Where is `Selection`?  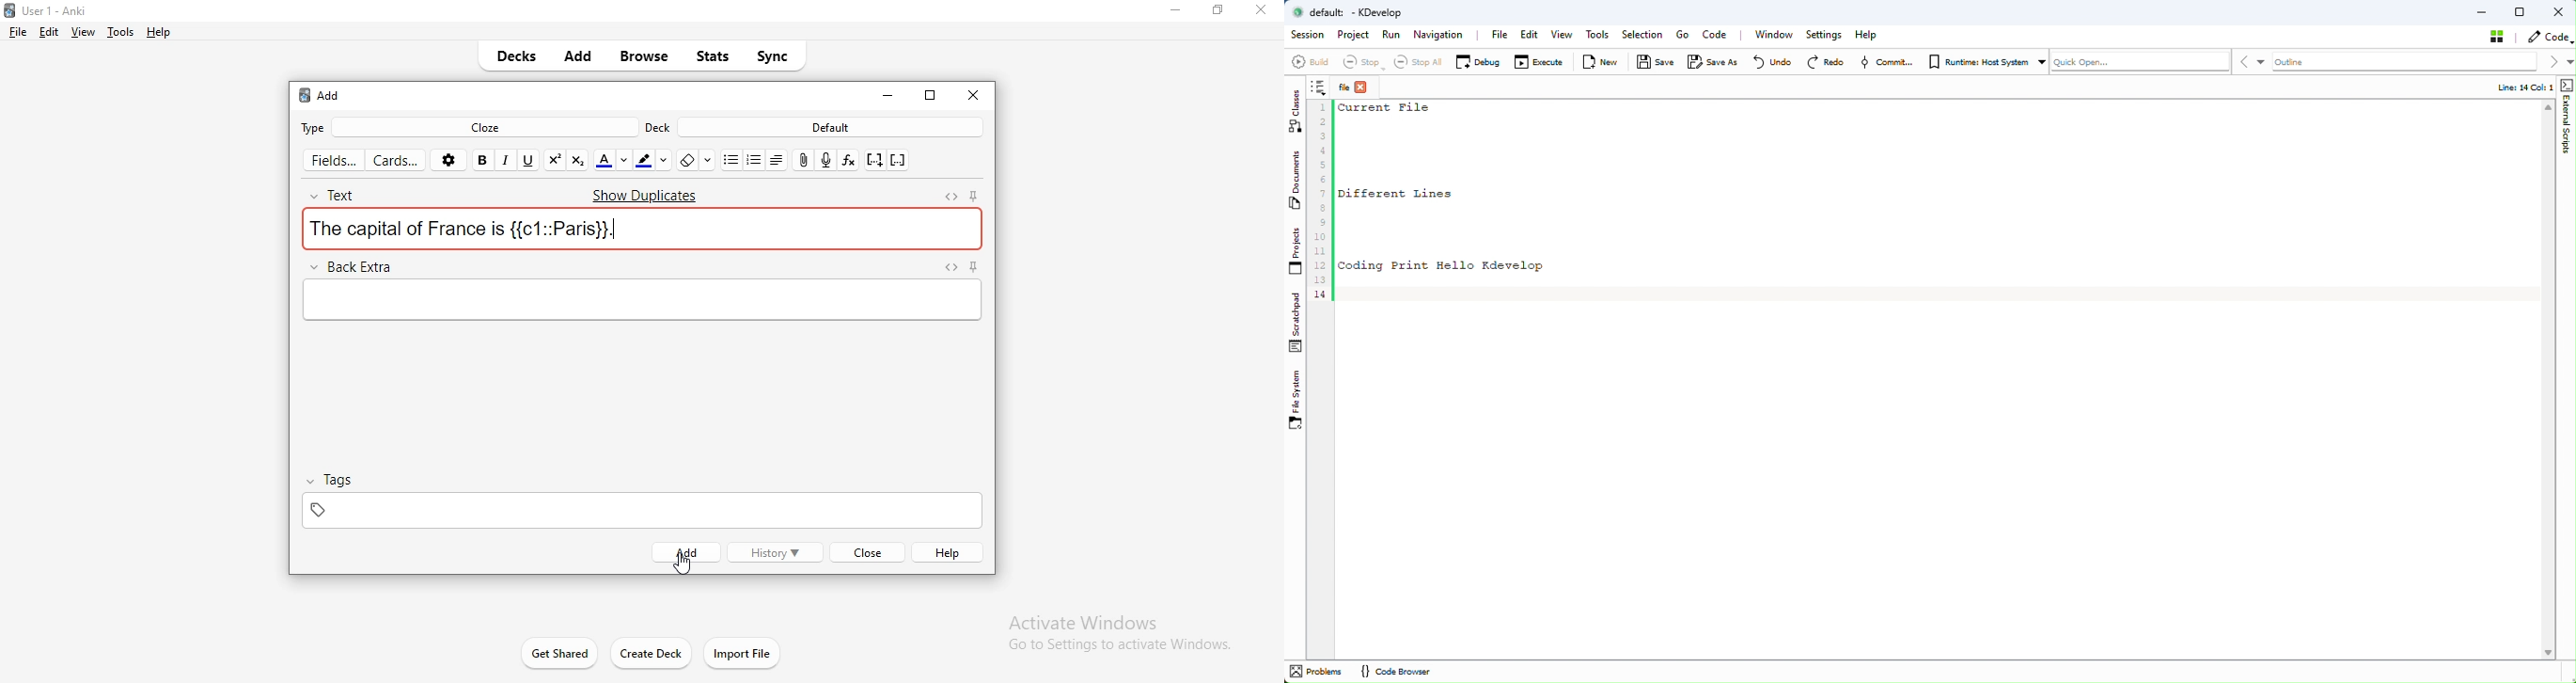
Selection is located at coordinates (1646, 35).